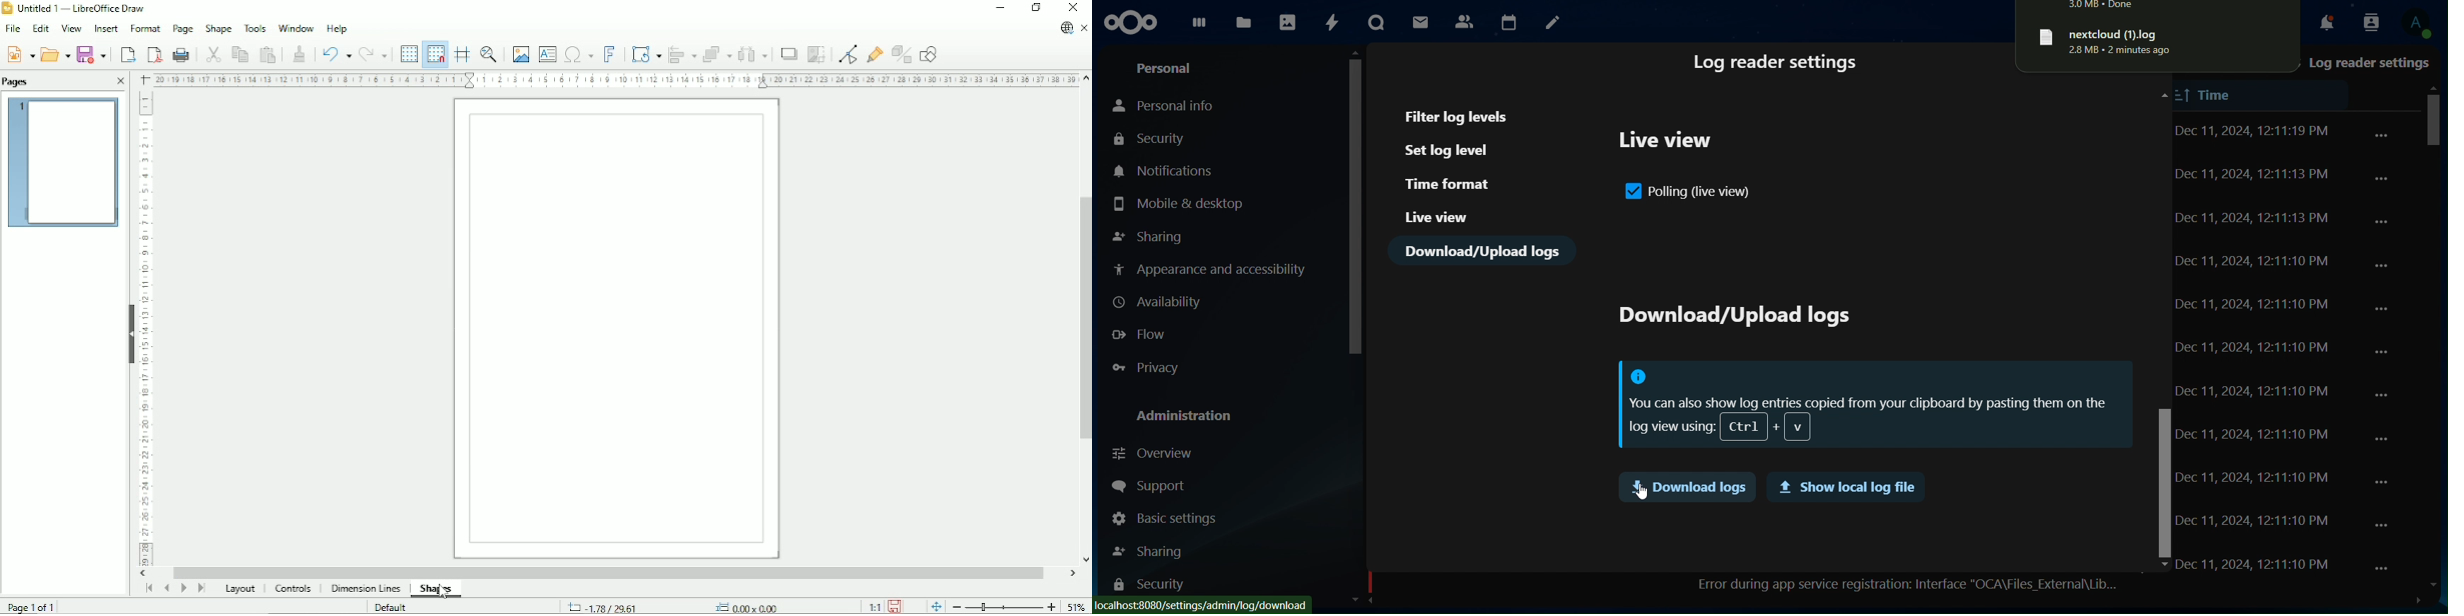 The image size is (2464, 616). What do you see at coordinates (2162, 481) in the screenshot?
I see `scrollbar` at bounding box center [2162, 481].